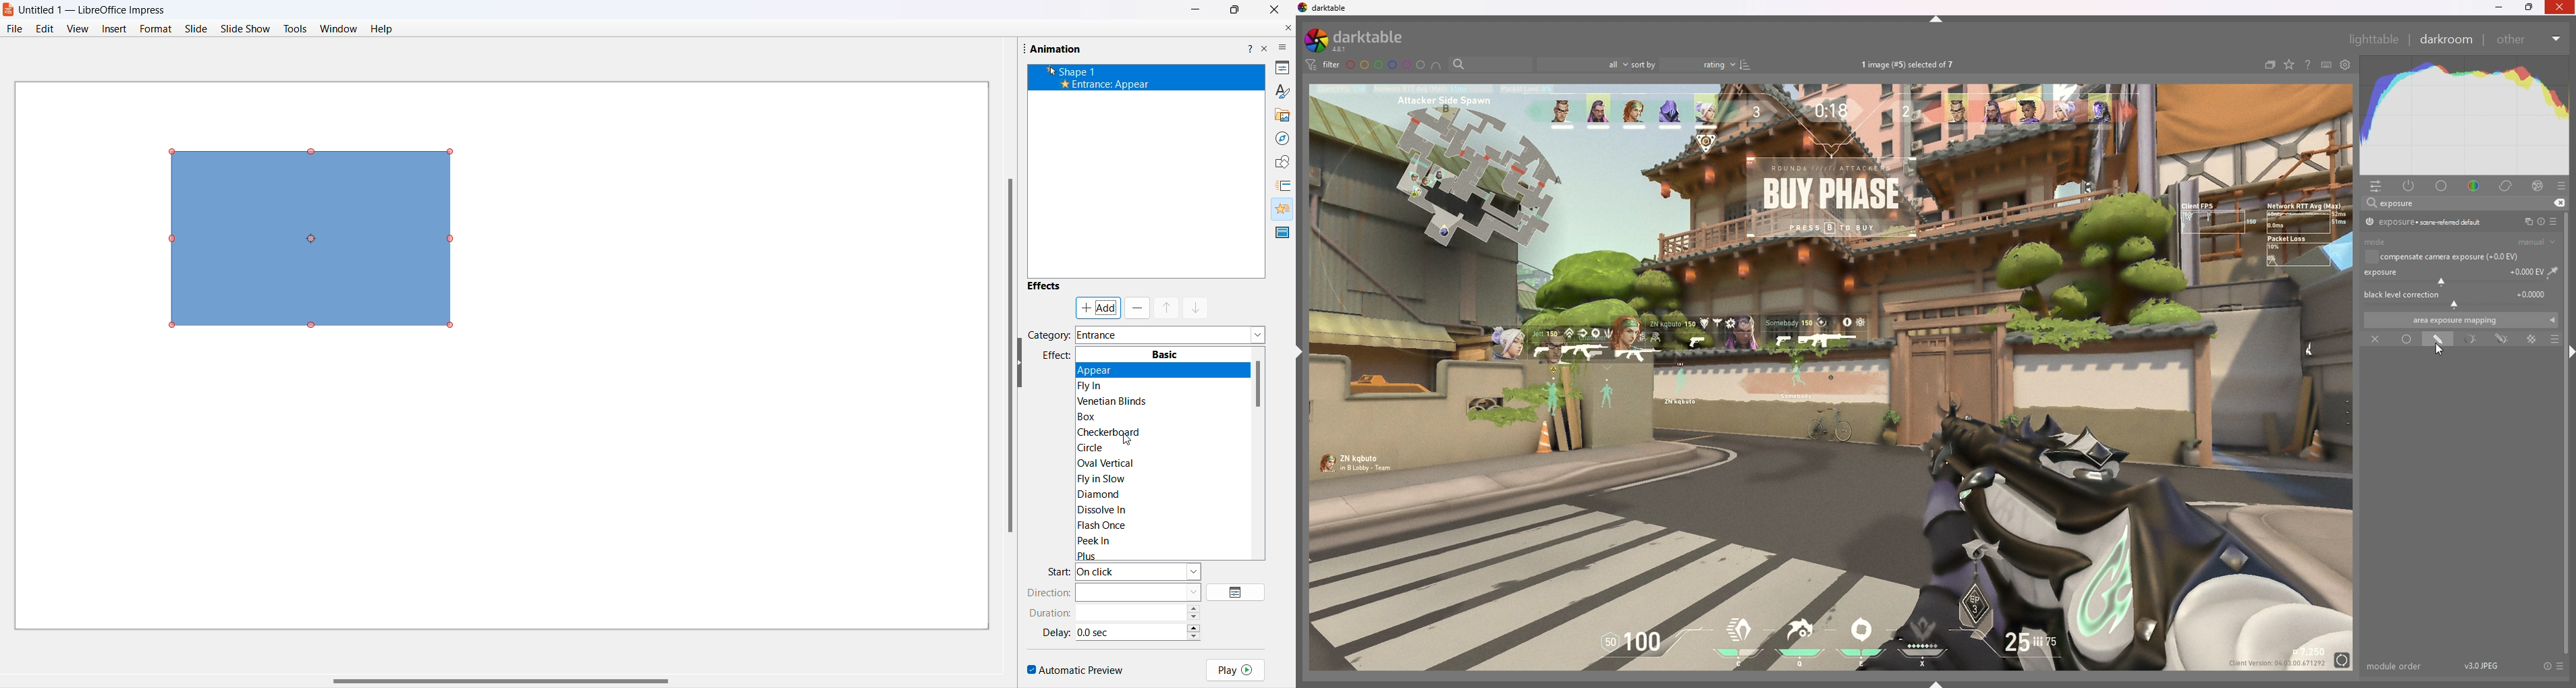 The image size is (2576, 700). What do you see at coordinates (1125, 541) in the screenshot?
I see `Peek In` at bounding box center [1125, 541].